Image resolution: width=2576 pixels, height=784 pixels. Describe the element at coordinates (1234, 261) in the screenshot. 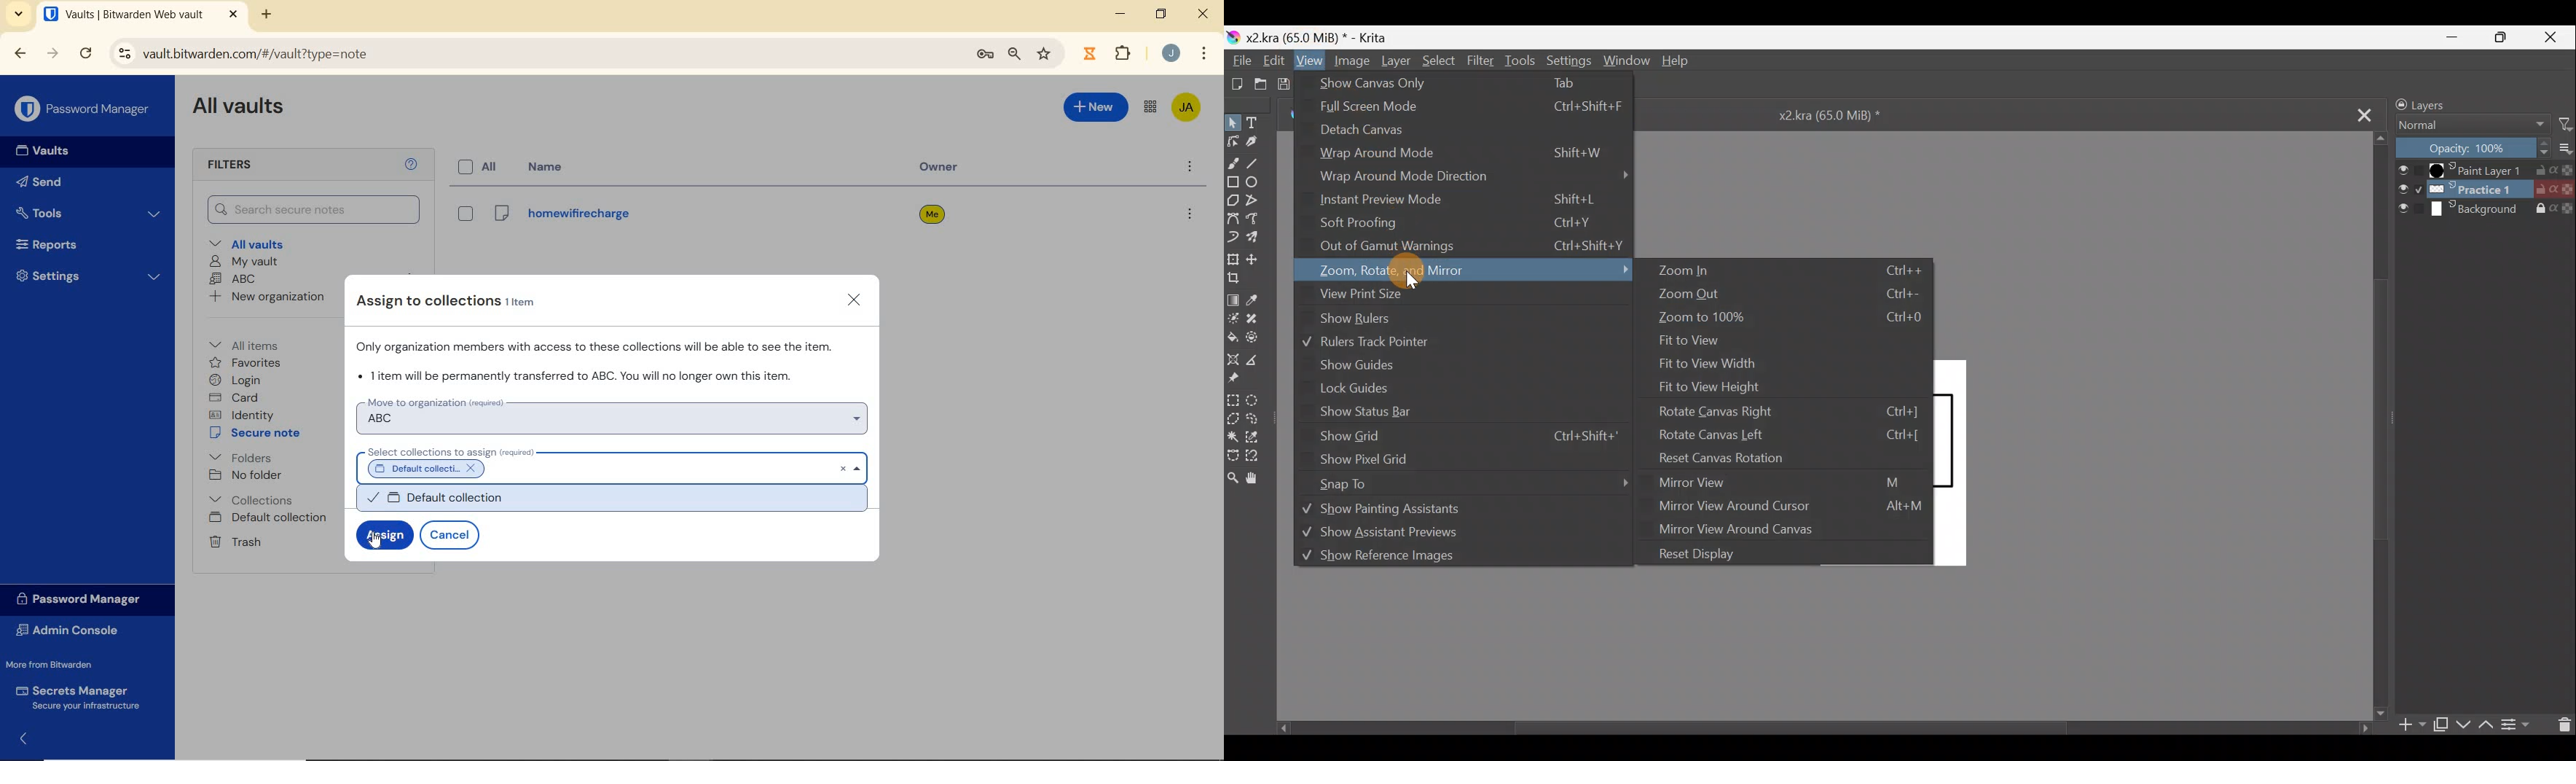

I see `Transform a layer/selection` at that location.